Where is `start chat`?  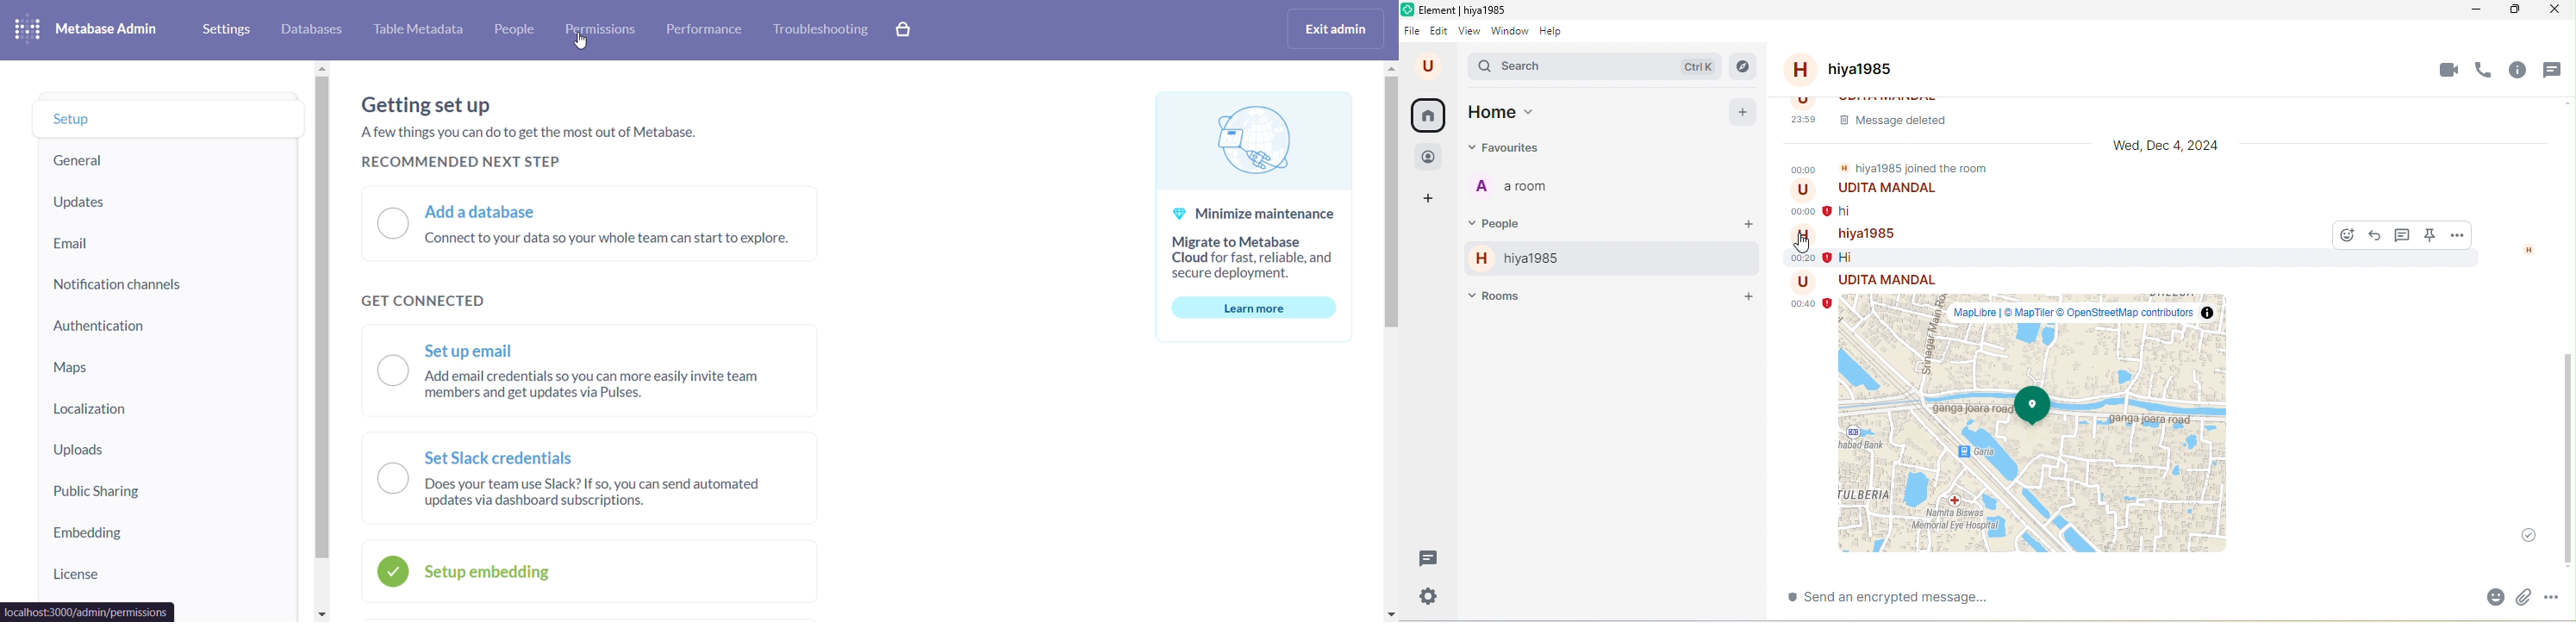
start chat is located at coordinates (1749, 224).